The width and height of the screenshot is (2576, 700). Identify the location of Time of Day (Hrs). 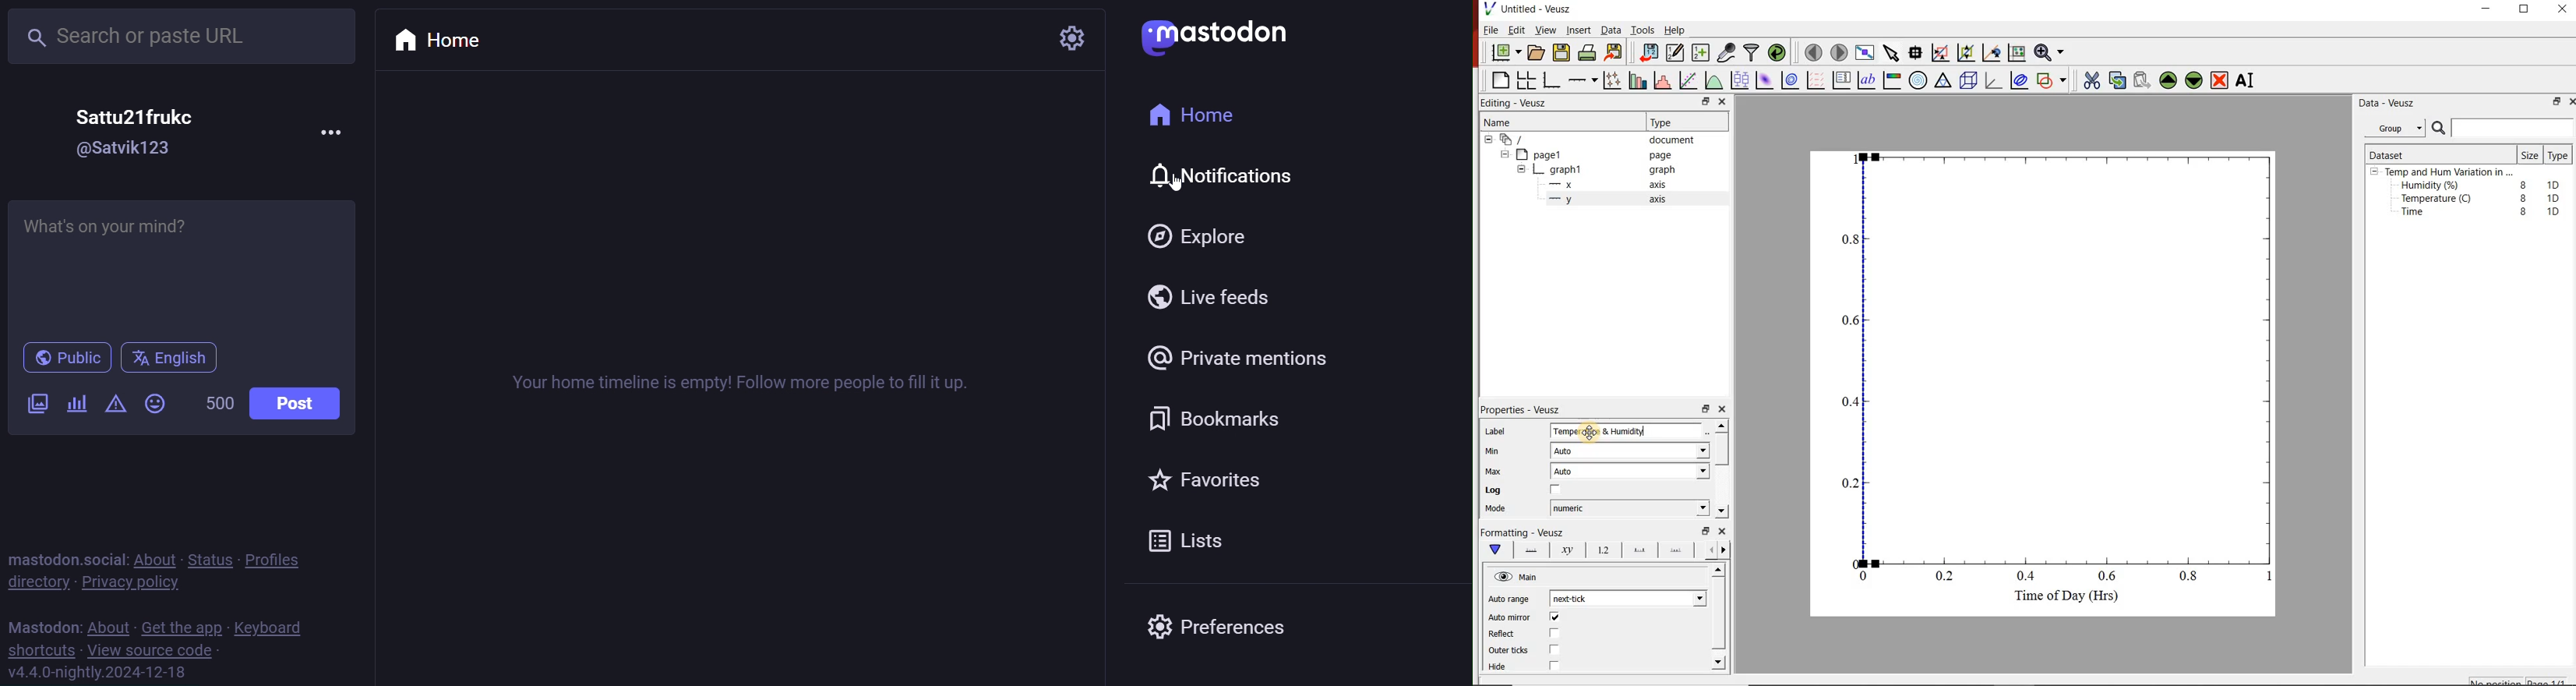
(2061, 599).